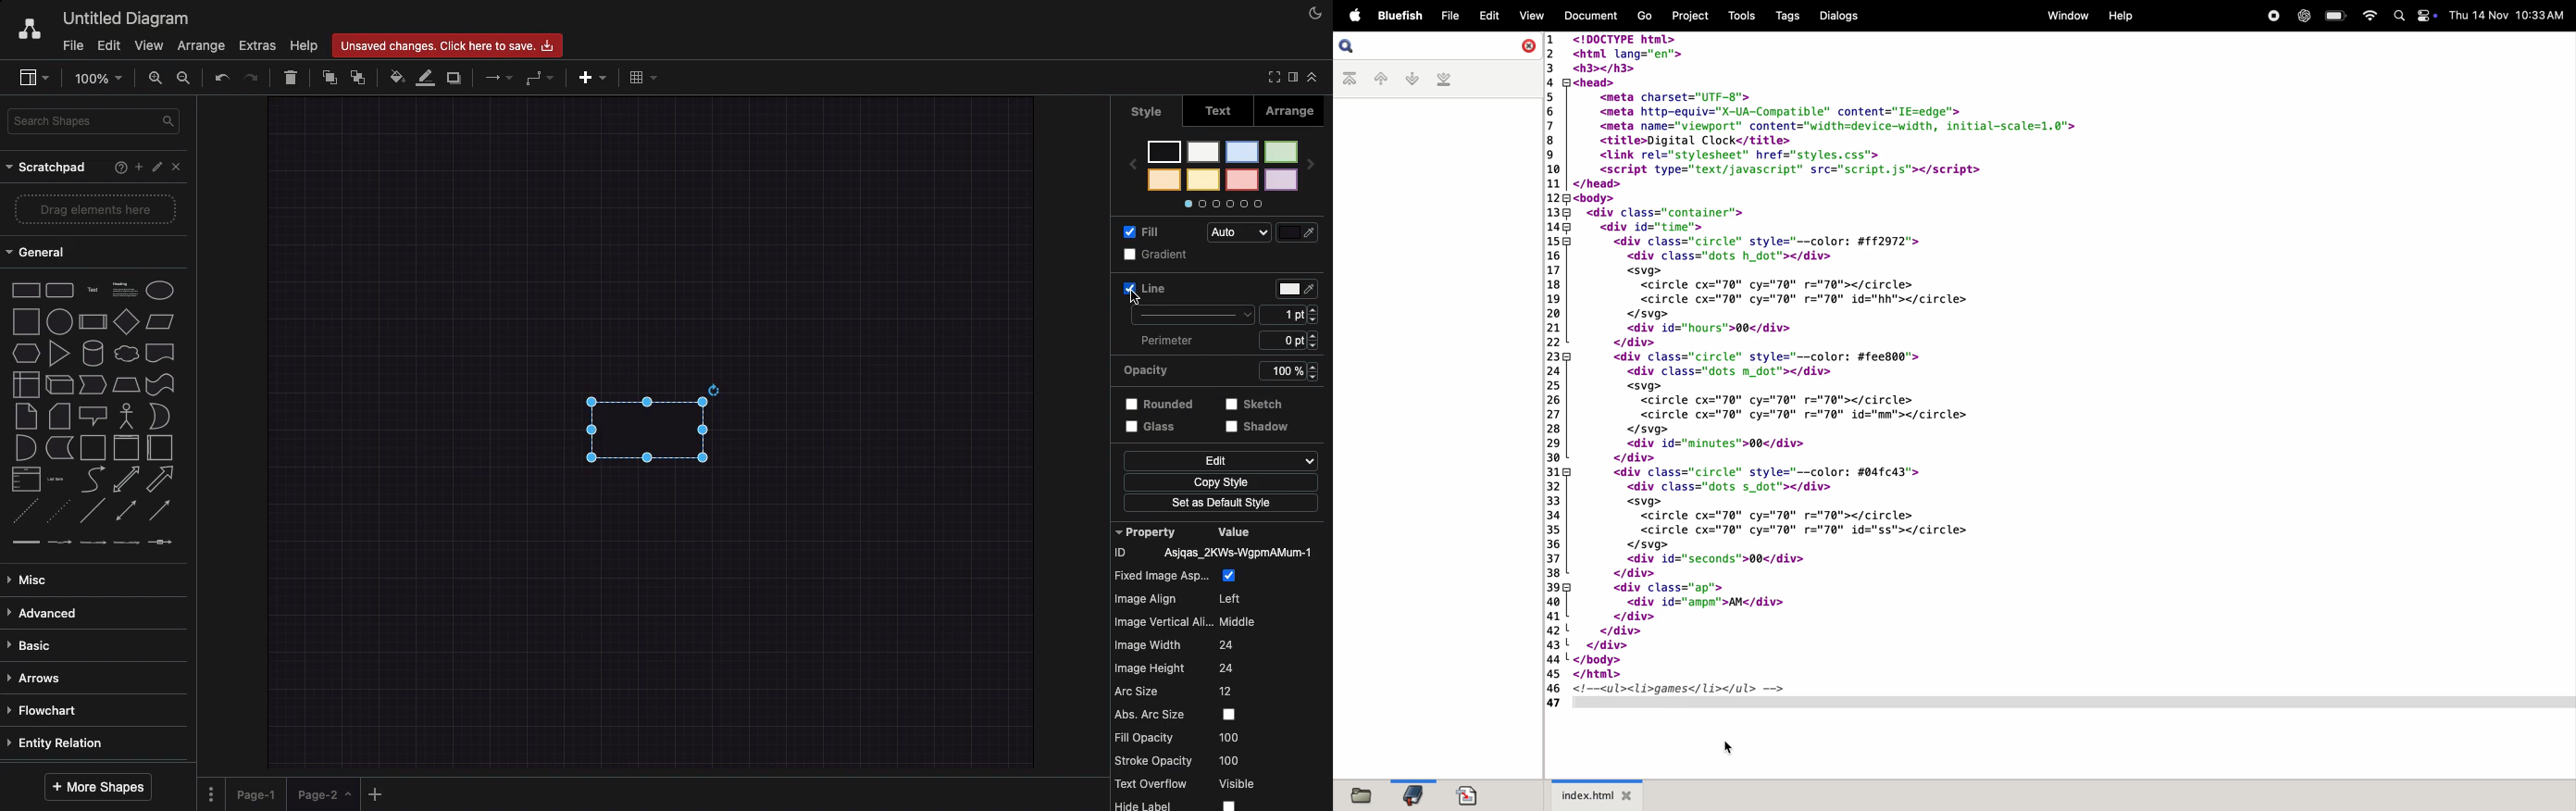 Image resolution: width=2576 pixels, height=812 pixels. What do you see at coordinates (58, 415) in the screenshot?
I see `card` at bounding box center [58, 415].